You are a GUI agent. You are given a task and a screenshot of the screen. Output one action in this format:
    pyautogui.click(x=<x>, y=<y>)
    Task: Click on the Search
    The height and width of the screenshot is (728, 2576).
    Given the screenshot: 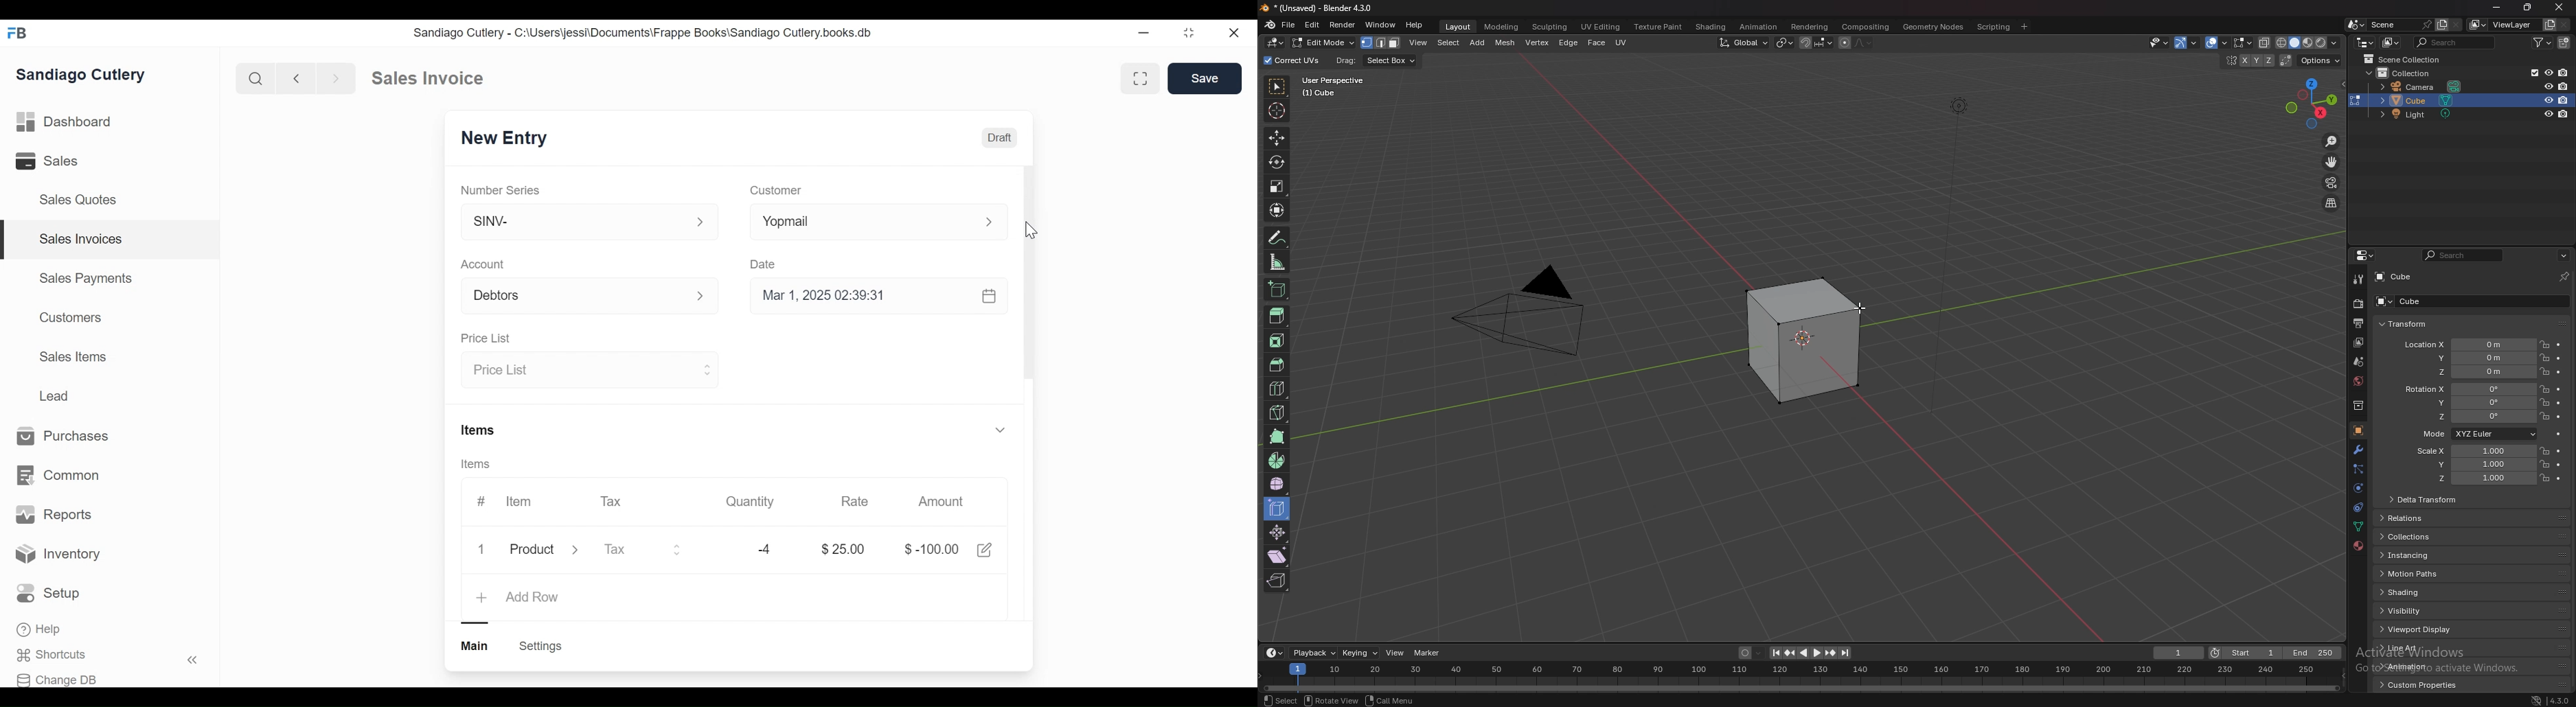 What is the action you would take?
    pyautogui.click(x=255, y=77)
    